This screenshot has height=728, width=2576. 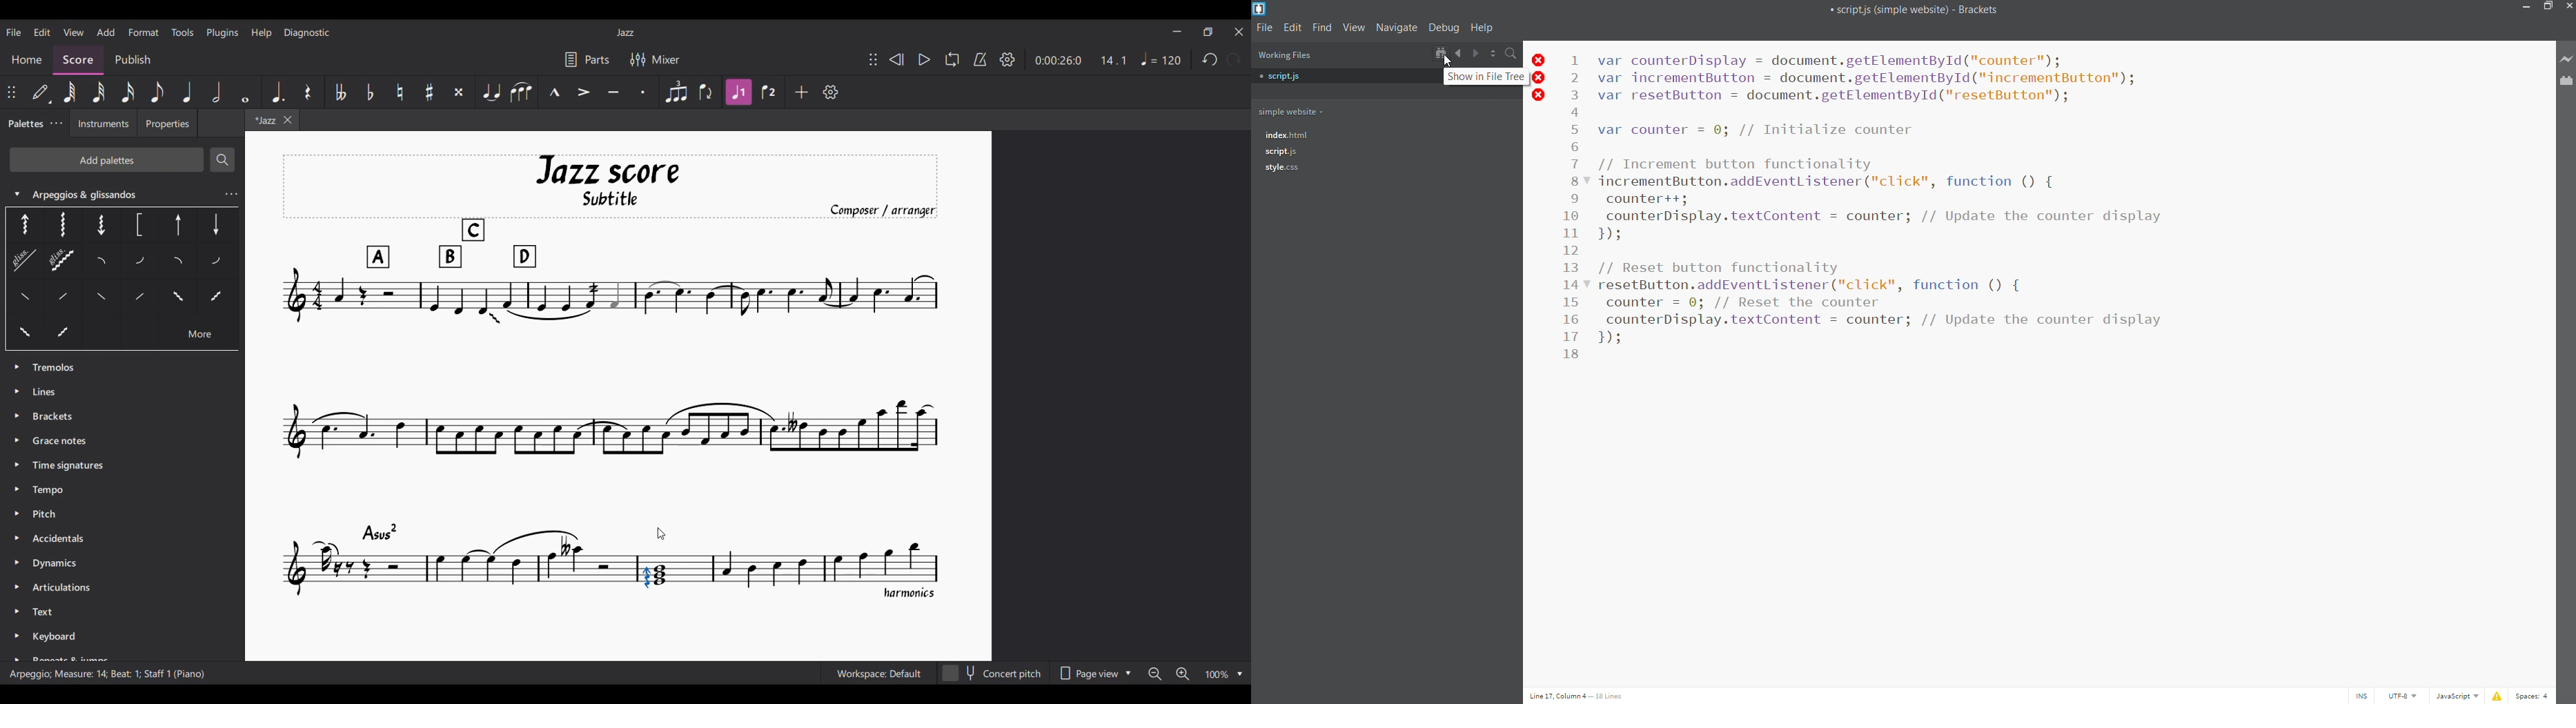 I want to click on , so click(x=138, y=263).